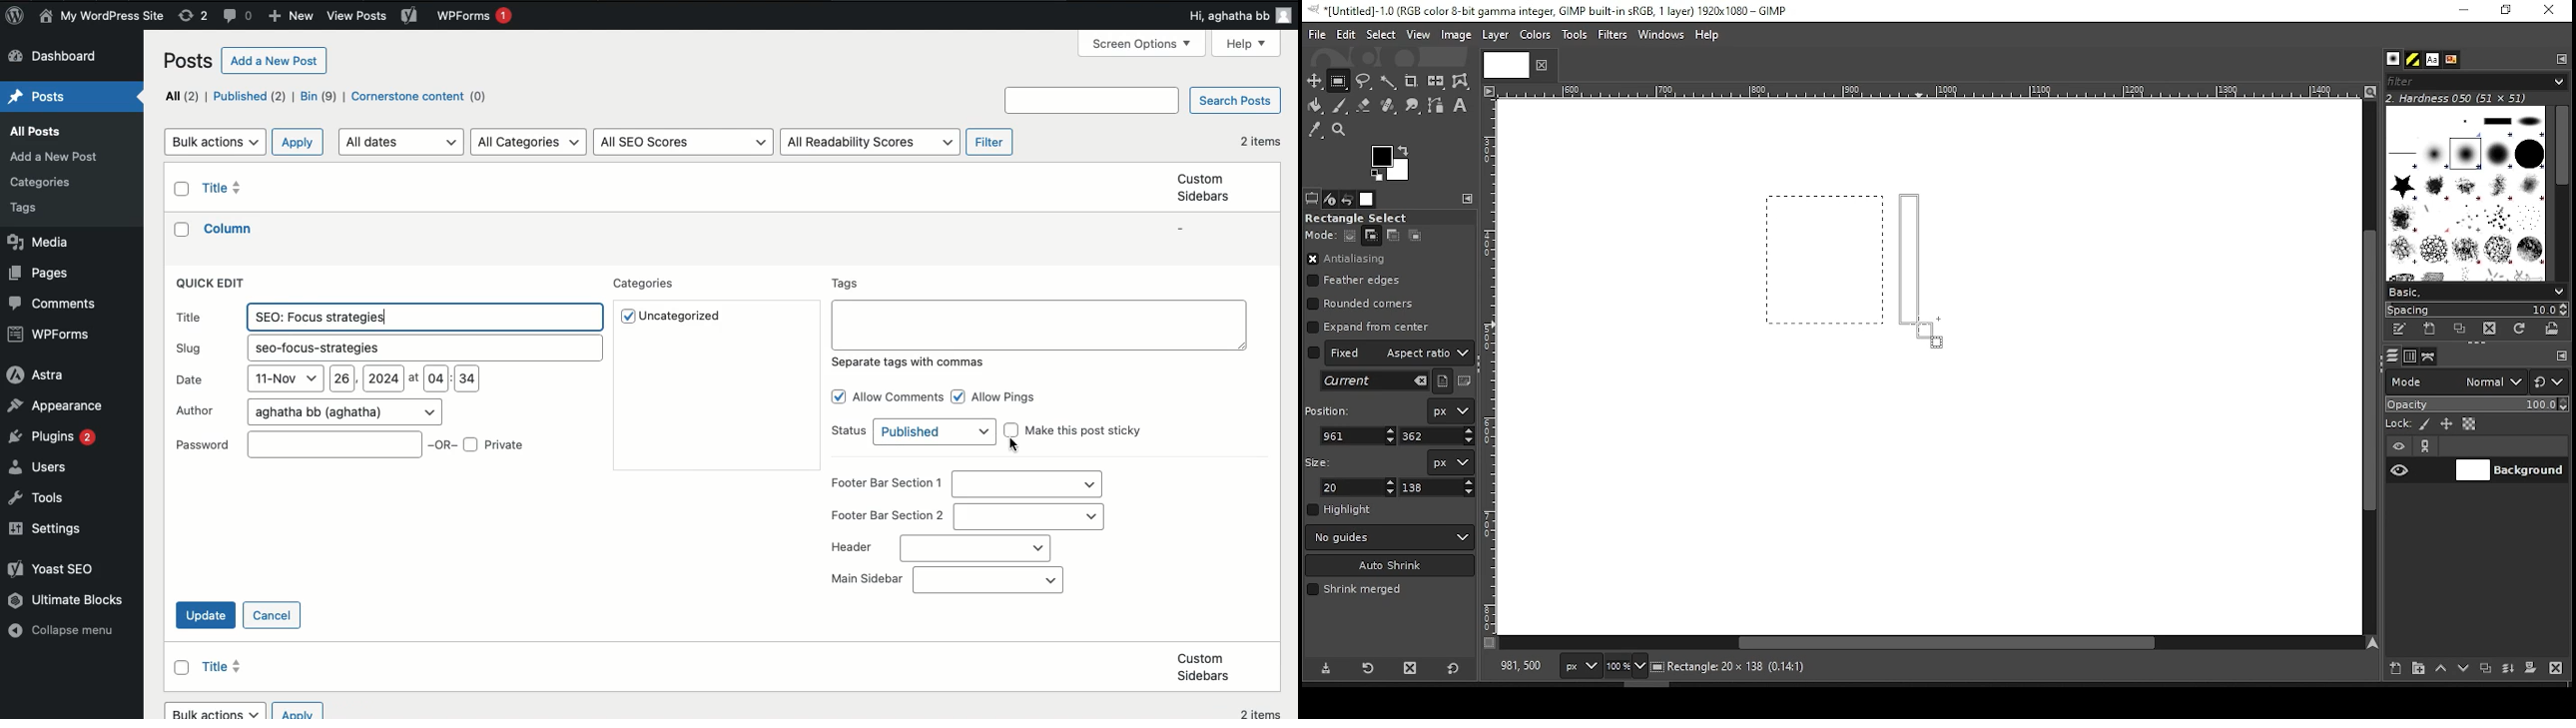 The height and width of the screenshot is (728, 2576). Describe the element at coordinates (1460, 82) in the screenshot. I see `warp transform tool` at that location.